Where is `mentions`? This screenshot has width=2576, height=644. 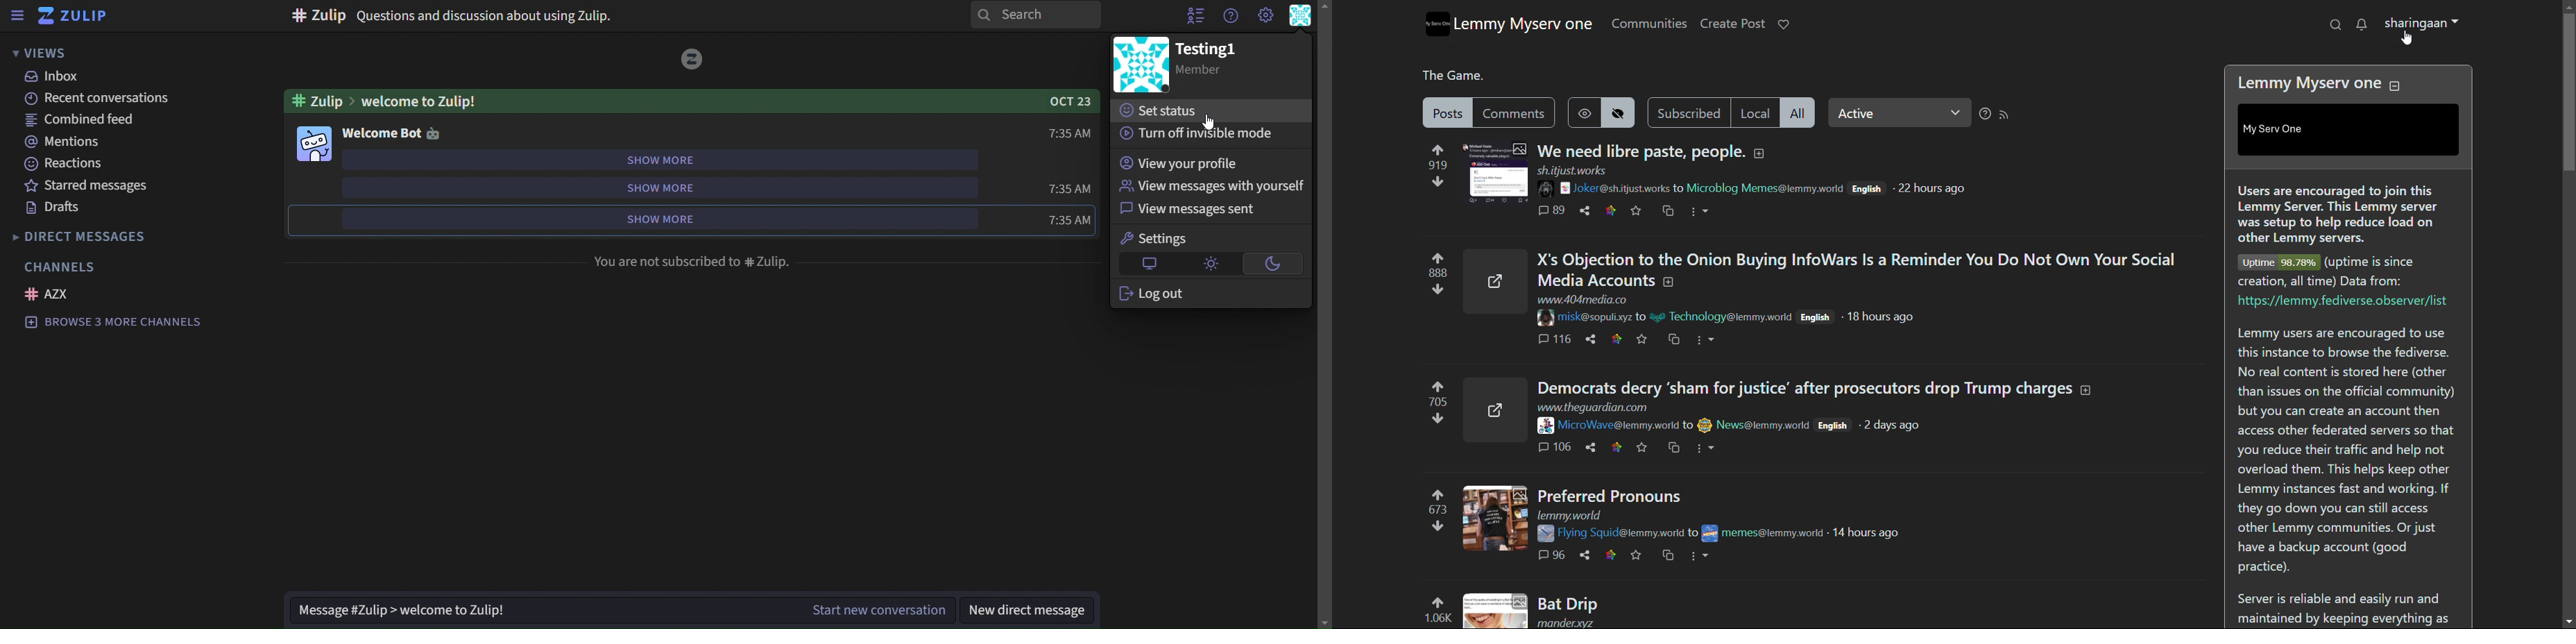
mentions is located at coordinates (64, 143).